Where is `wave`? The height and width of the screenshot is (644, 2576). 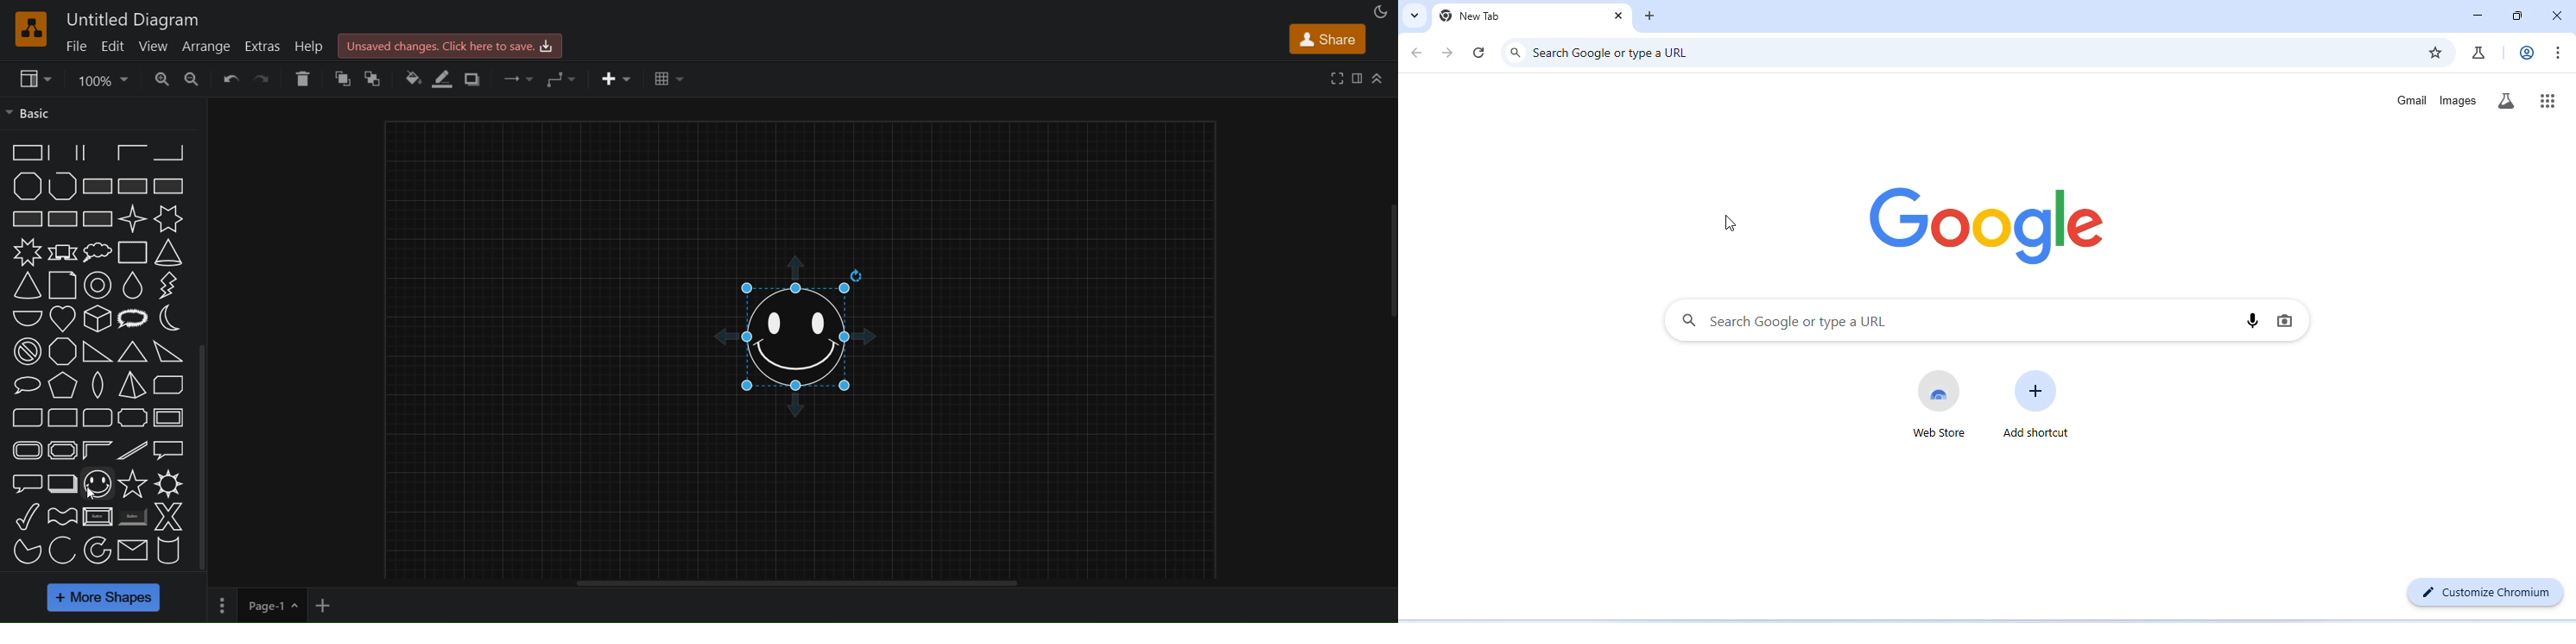 wave is located at coordinates (61, 514).